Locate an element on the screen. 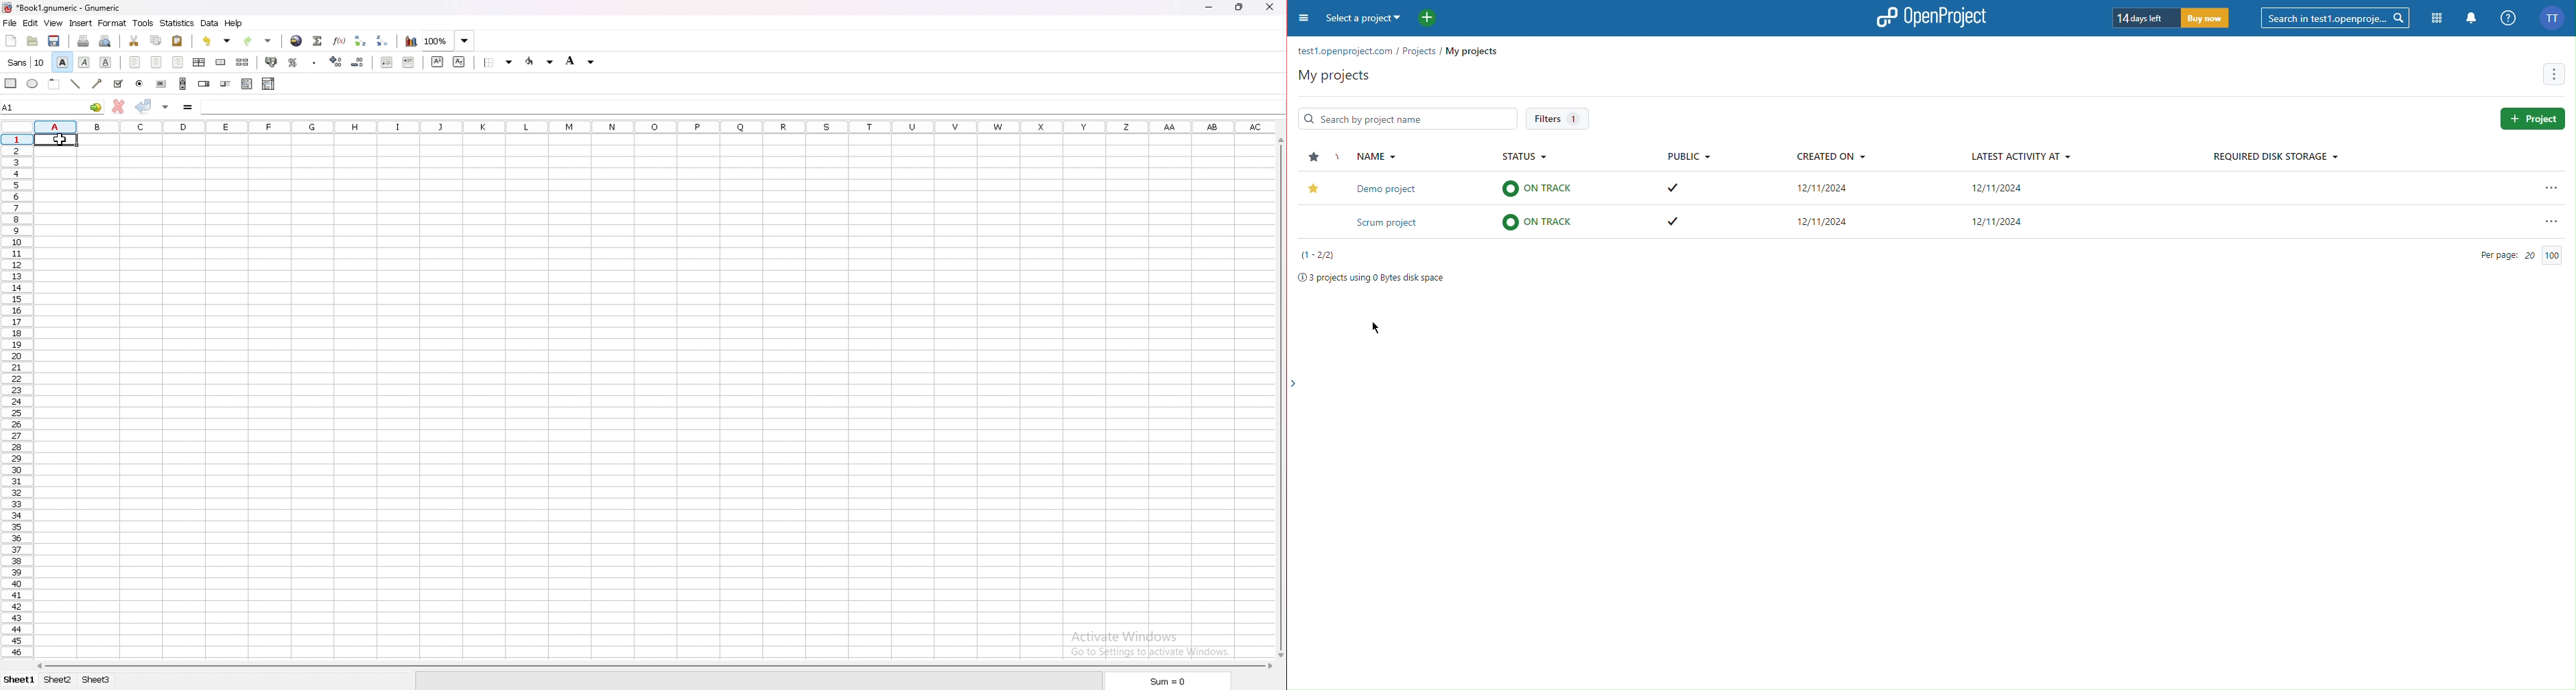  sheet 2 is located at coordinates (59, 681).